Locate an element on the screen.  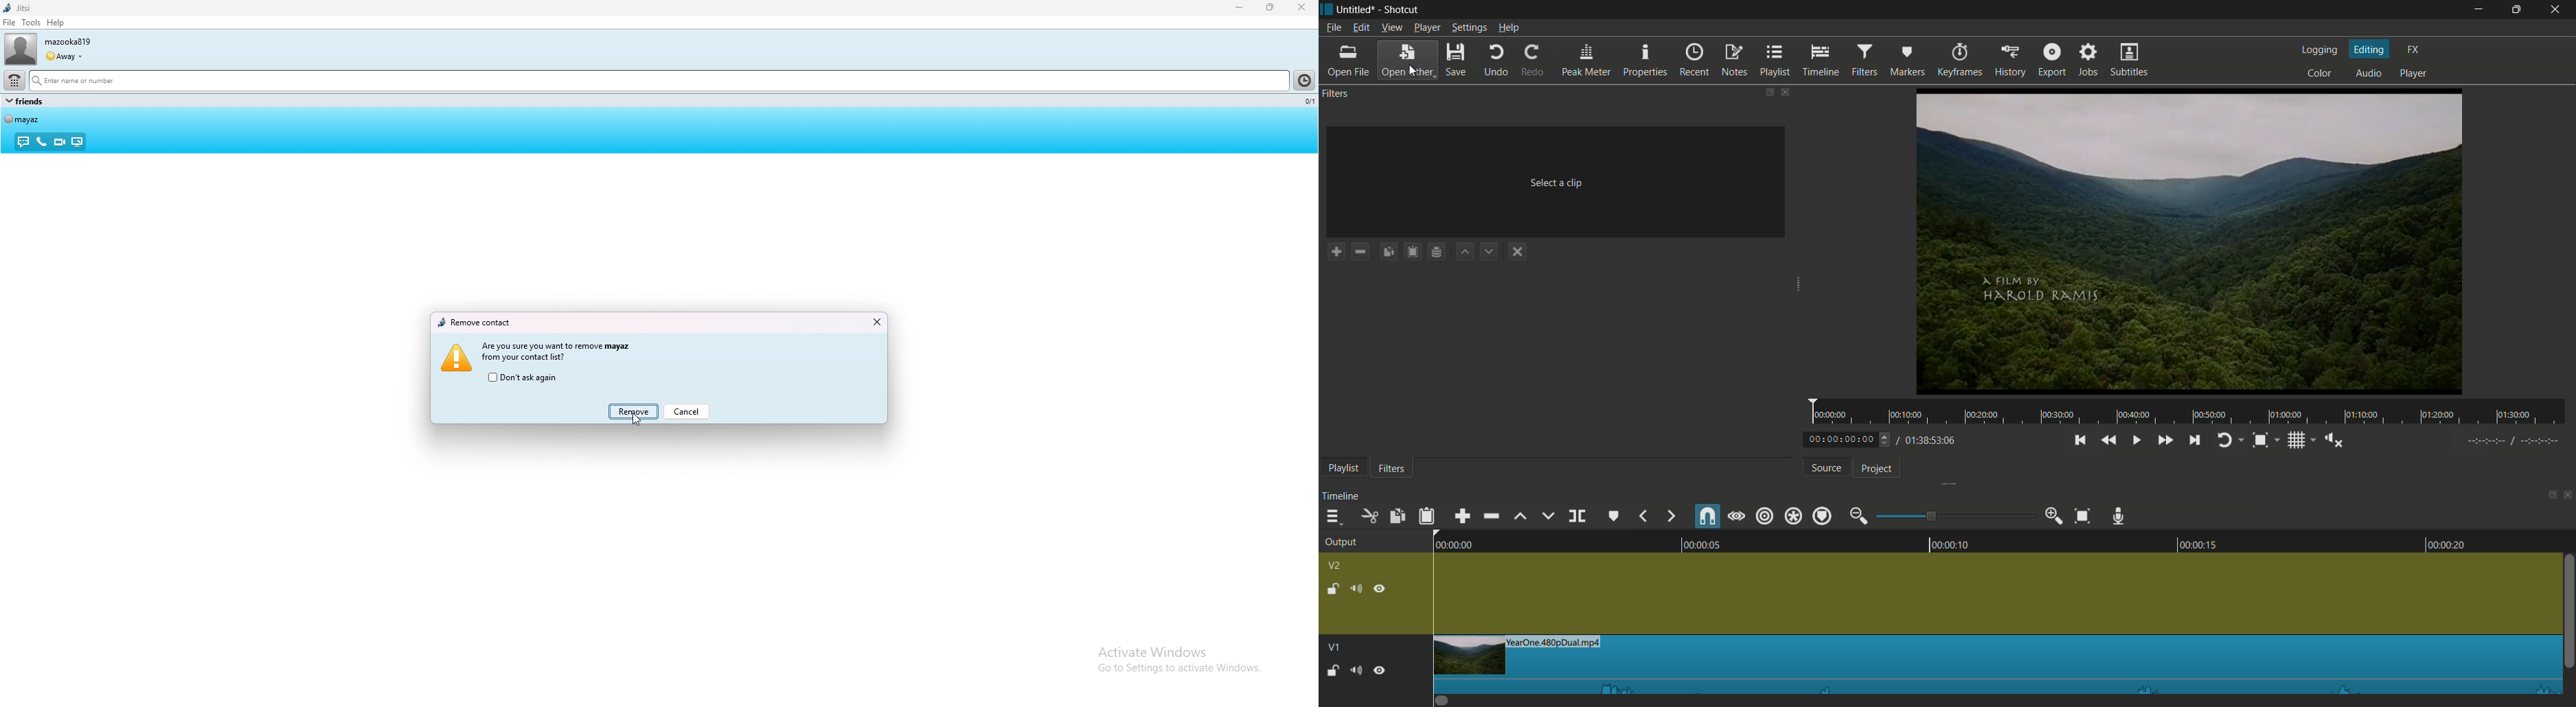
forward is located at coordinates (1670, 516).